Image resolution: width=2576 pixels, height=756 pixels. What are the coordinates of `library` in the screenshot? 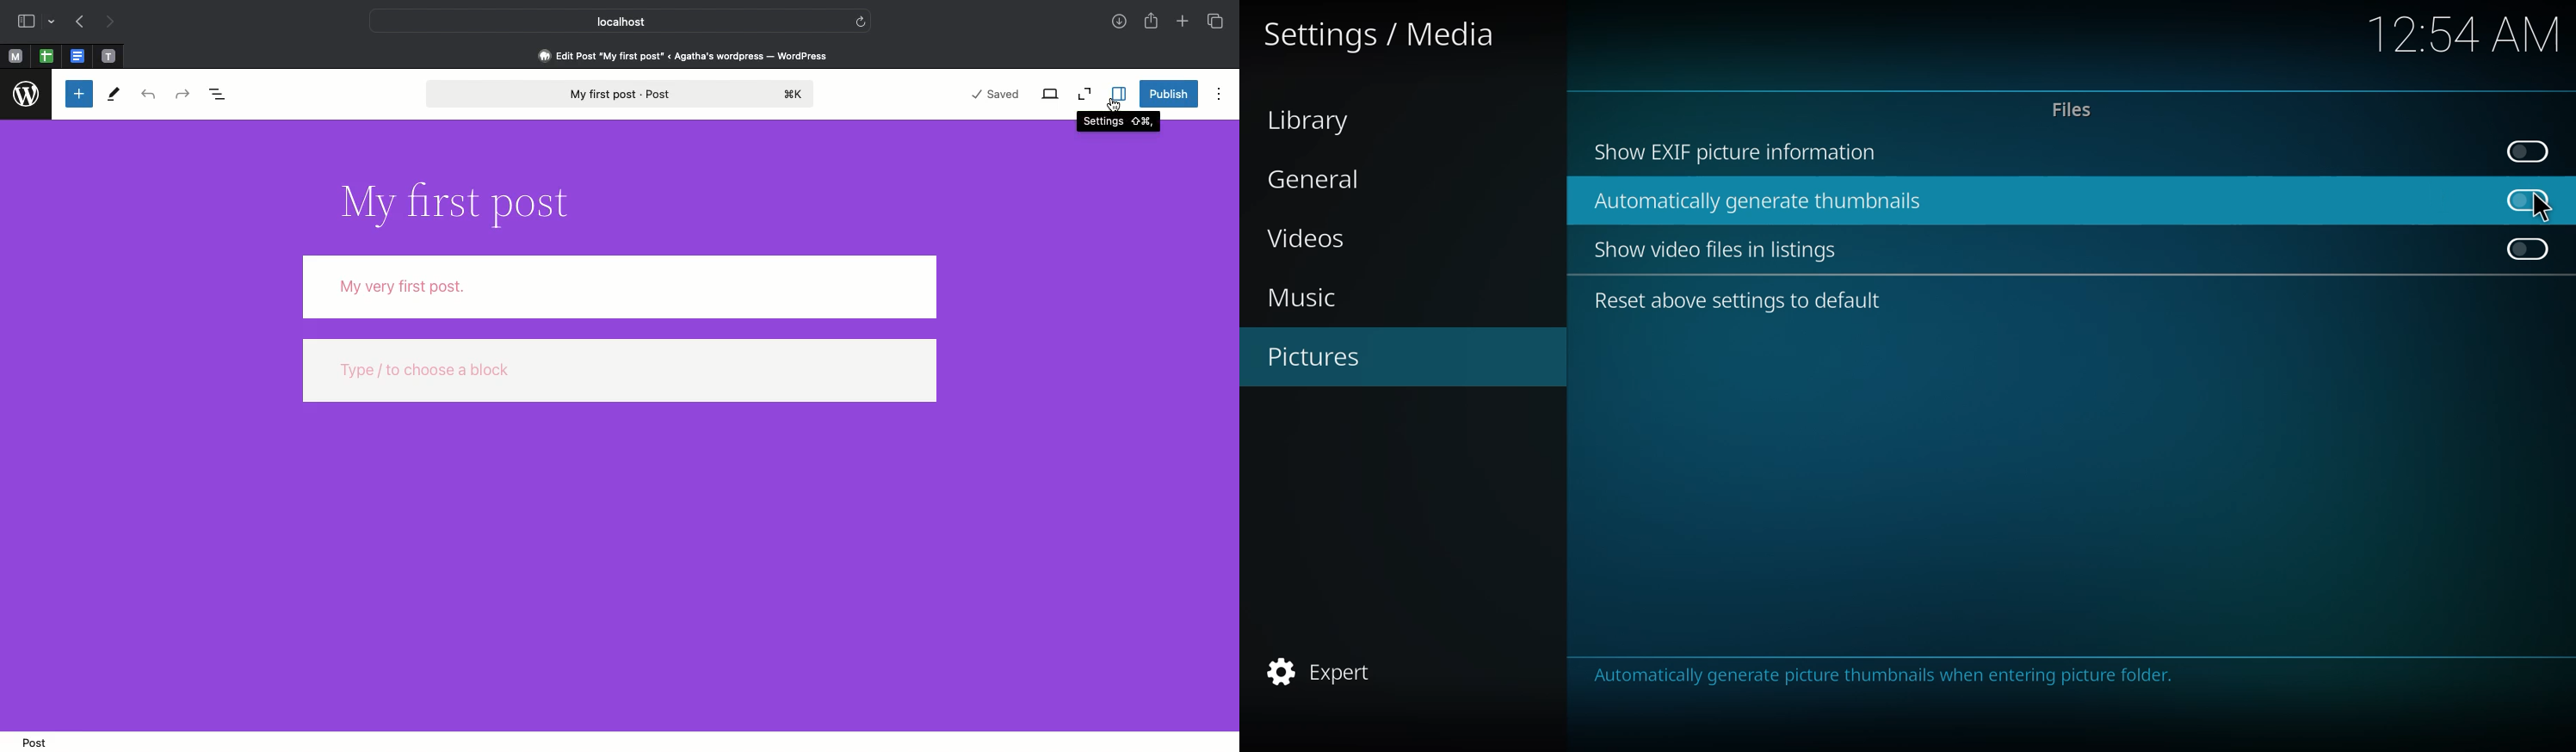 It's located at (1317, 123).